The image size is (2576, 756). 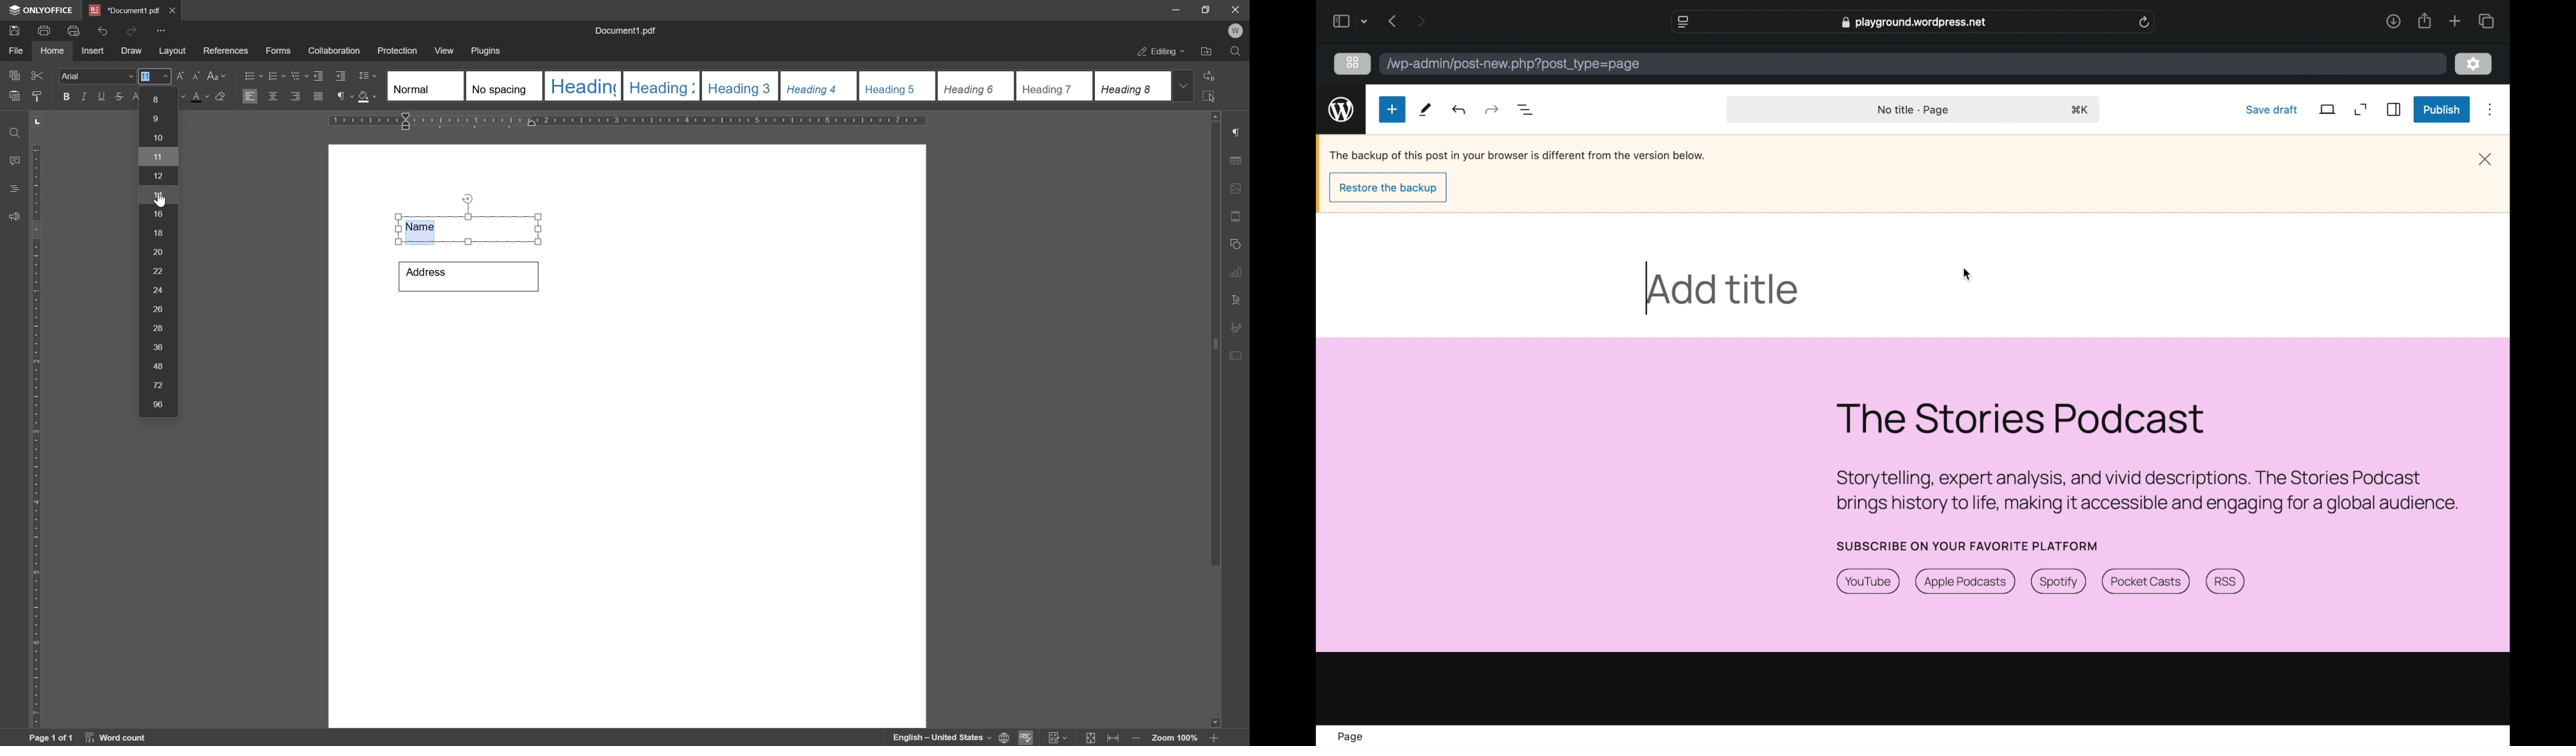 What do you see at coordinates (2393, 21) in the screenshot?
I see `downloads` at bounding box center [2393, 21].